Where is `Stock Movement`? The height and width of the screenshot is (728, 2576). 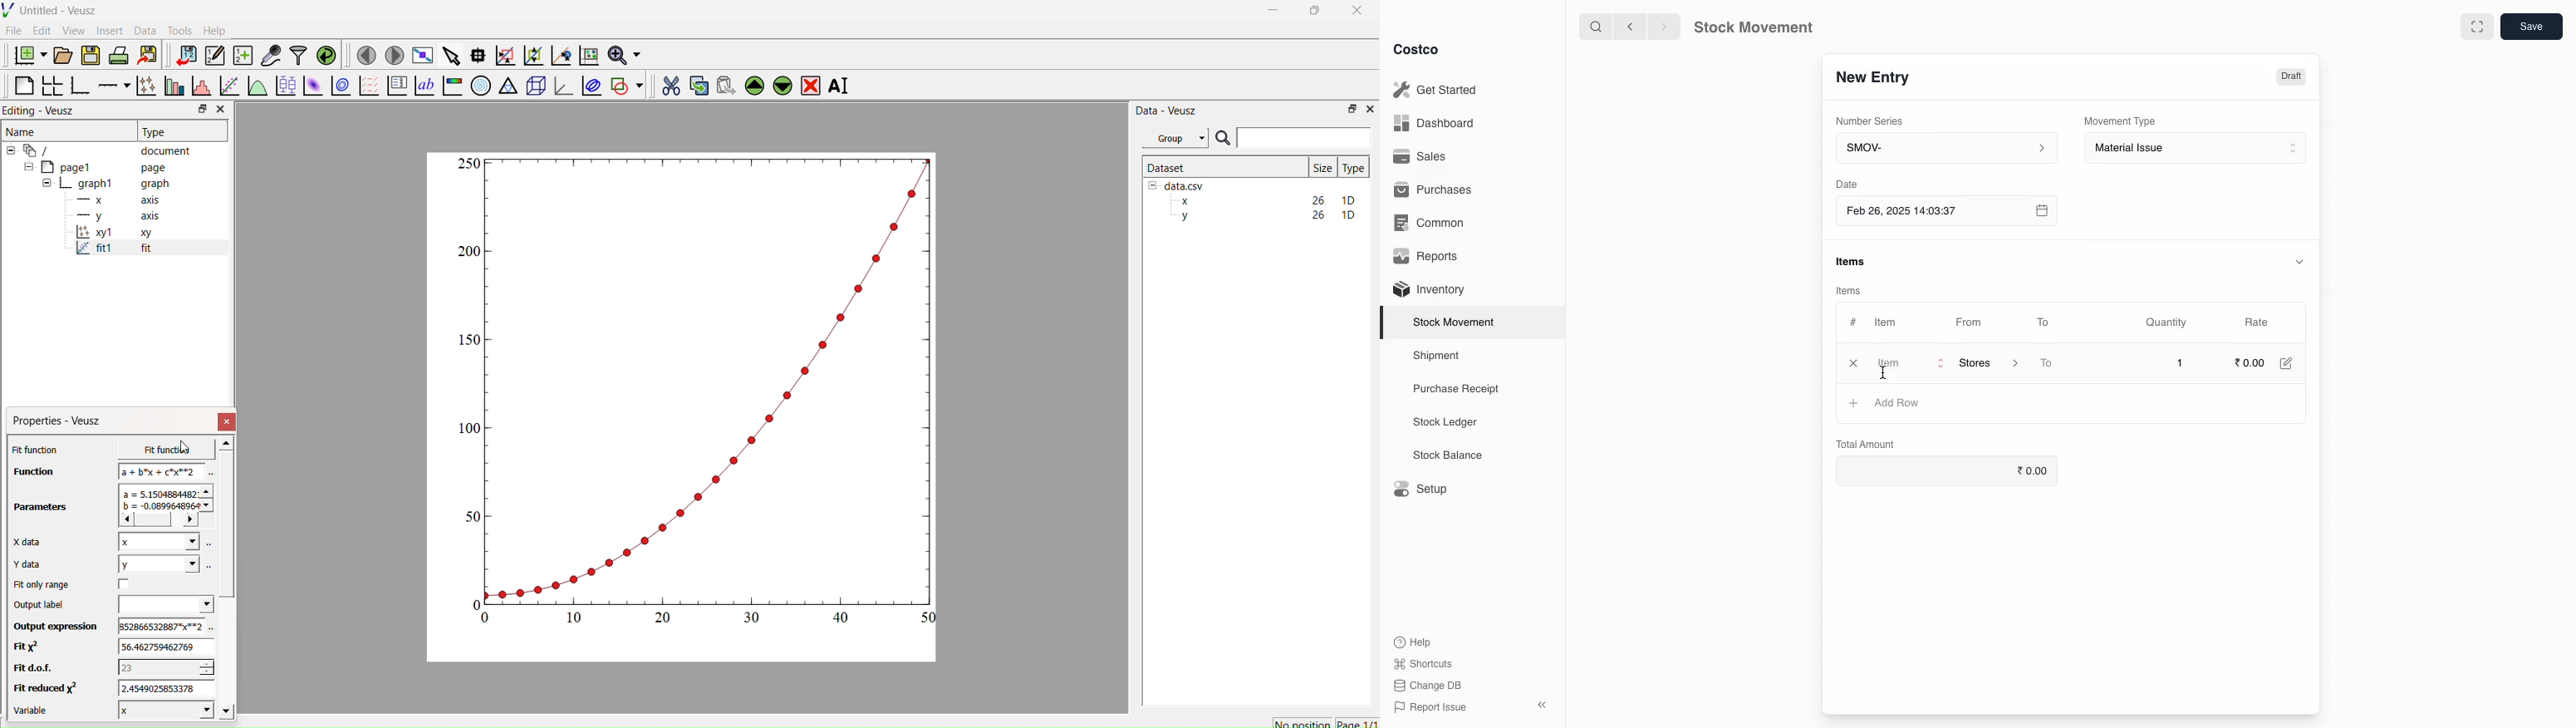 Stock Movement is located at coordinates (1457, 322).